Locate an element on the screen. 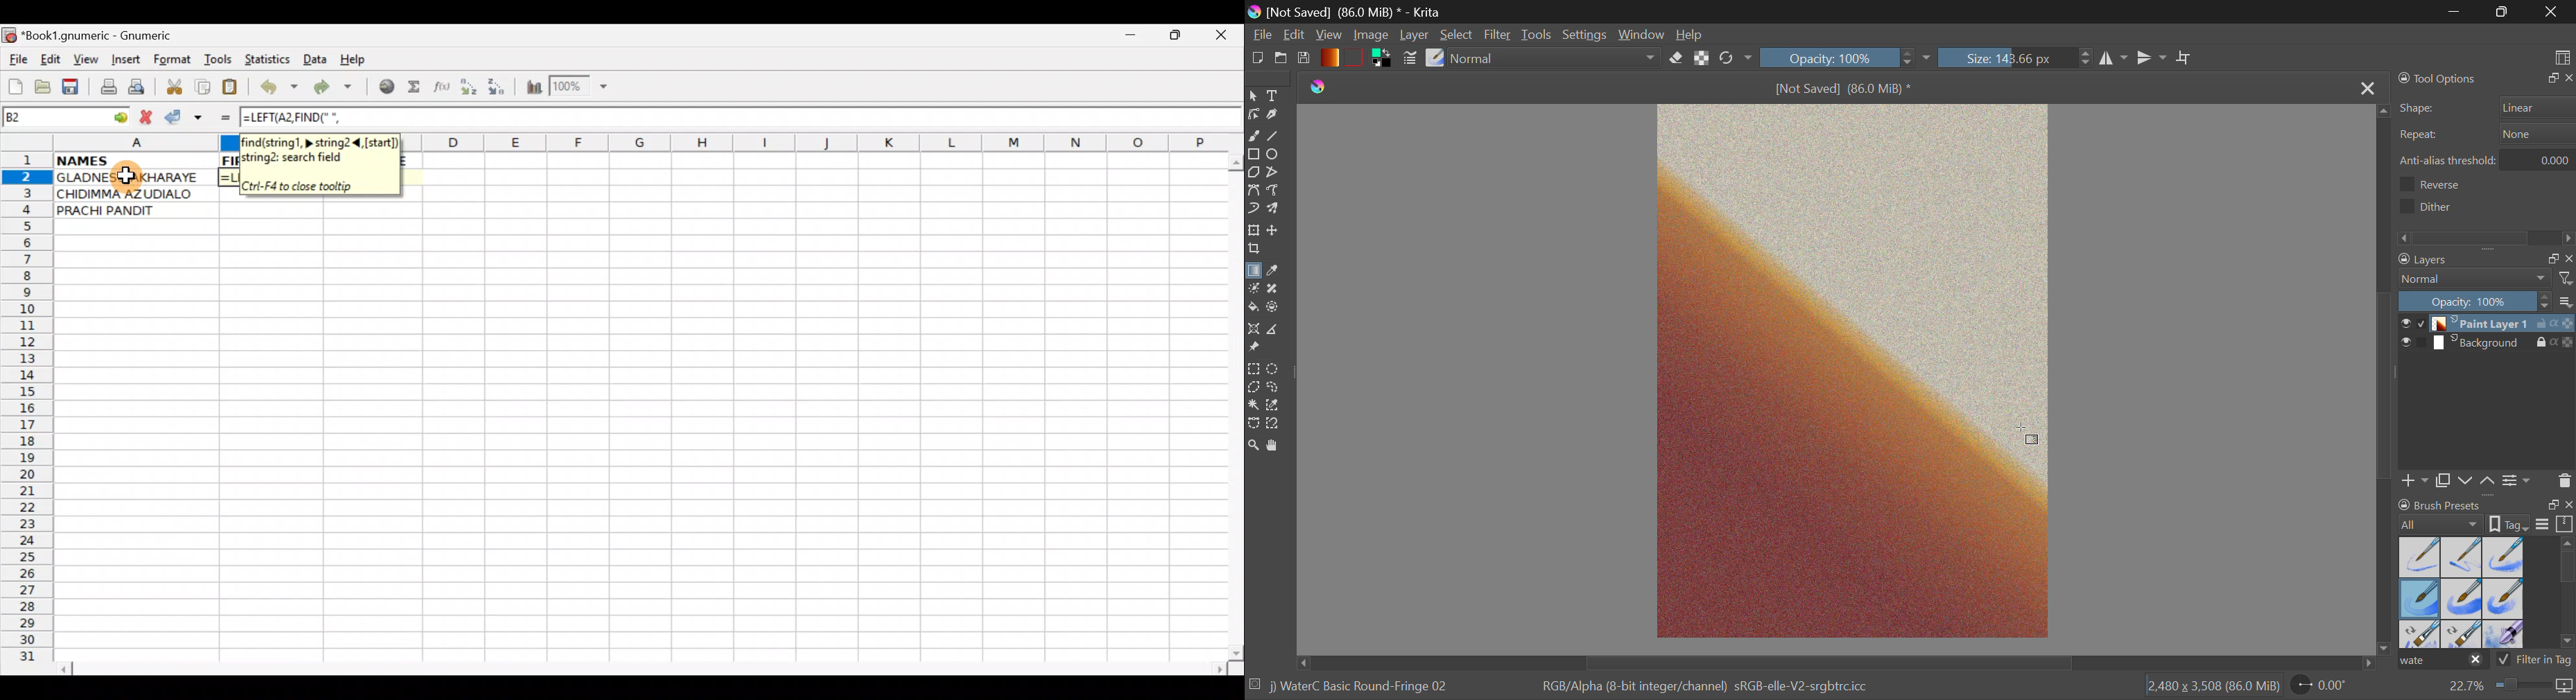 The width and height of the screenshot is (2576, 700). horizontal scroll bar is located at coordinates (2568, 594).